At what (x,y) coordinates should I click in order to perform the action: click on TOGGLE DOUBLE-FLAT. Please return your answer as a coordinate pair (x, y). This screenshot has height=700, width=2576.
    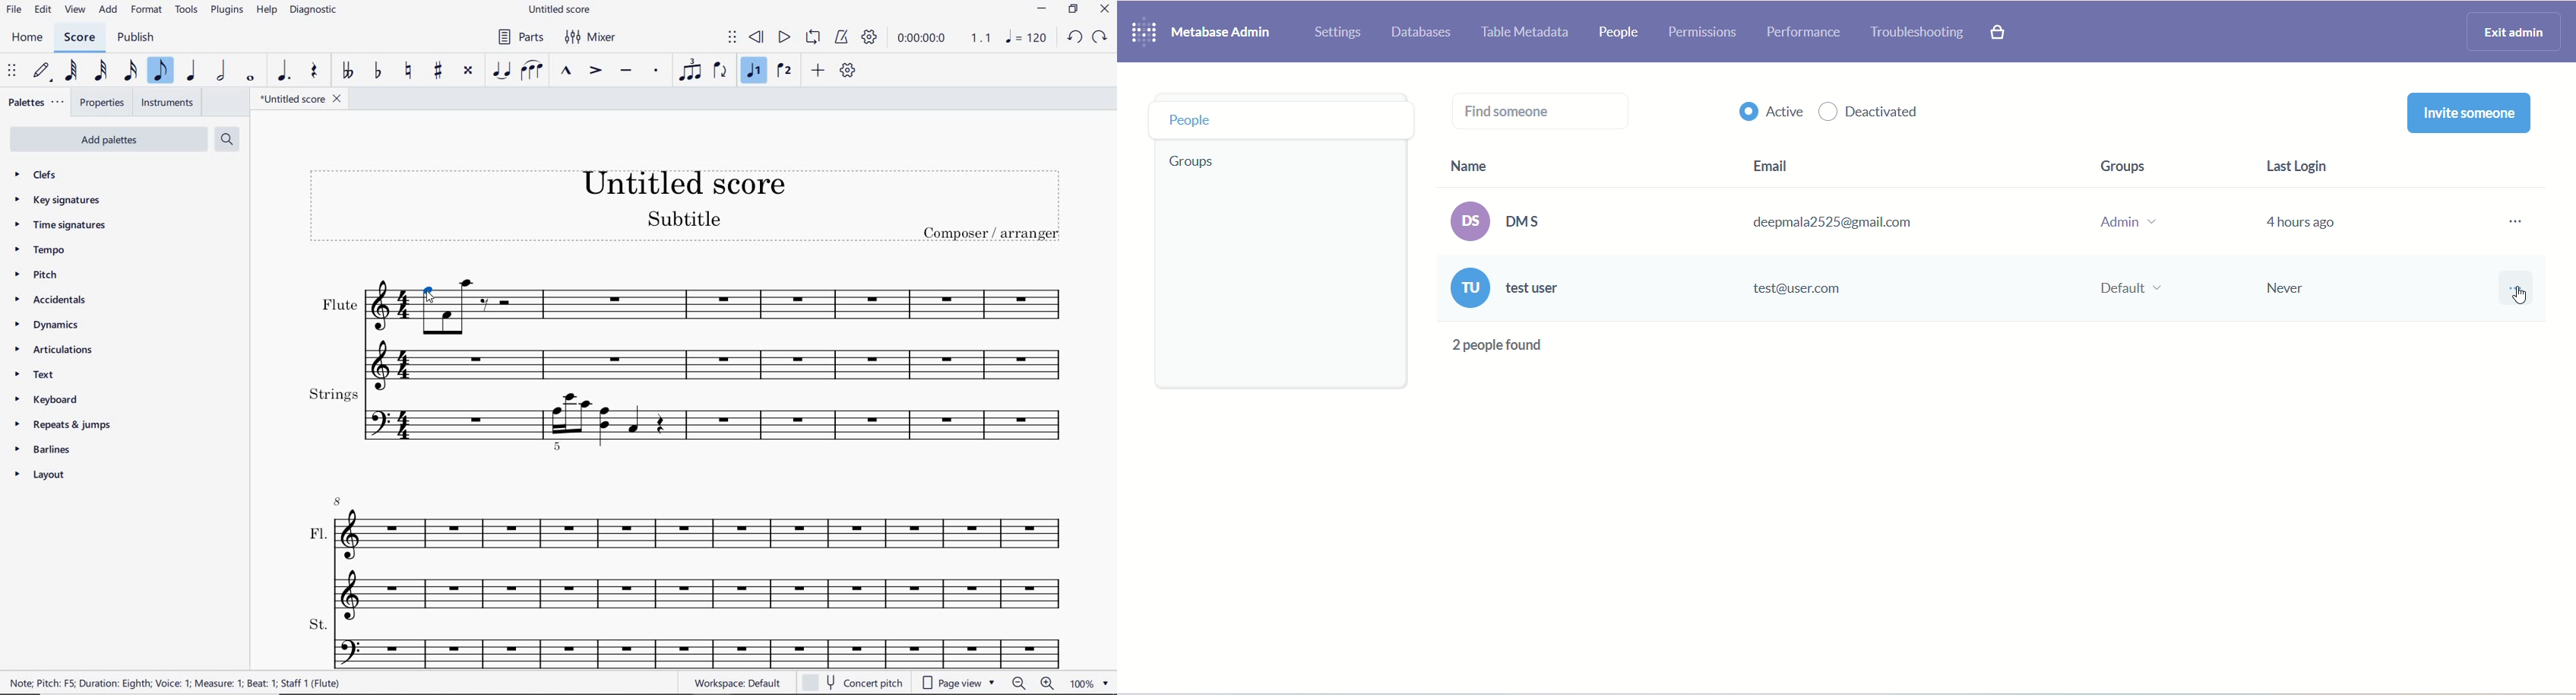
    Looking at the image, I should click on (348, 71).